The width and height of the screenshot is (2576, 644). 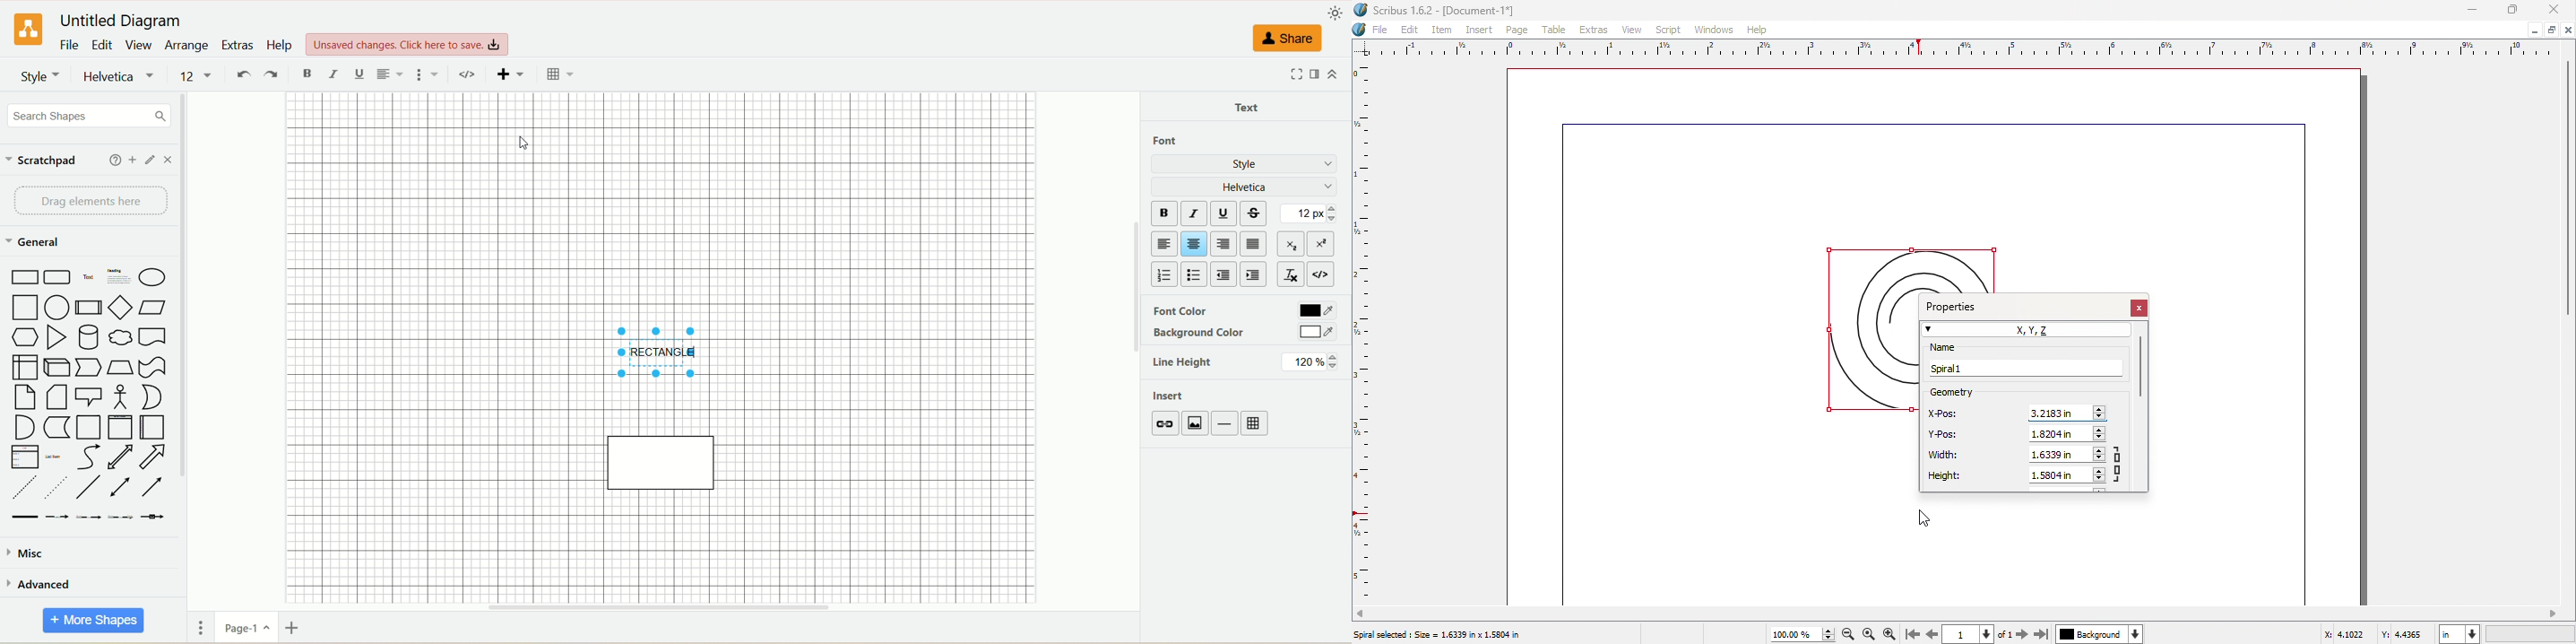 I want to click on increase X-pos, so click(x=2102, y=407).